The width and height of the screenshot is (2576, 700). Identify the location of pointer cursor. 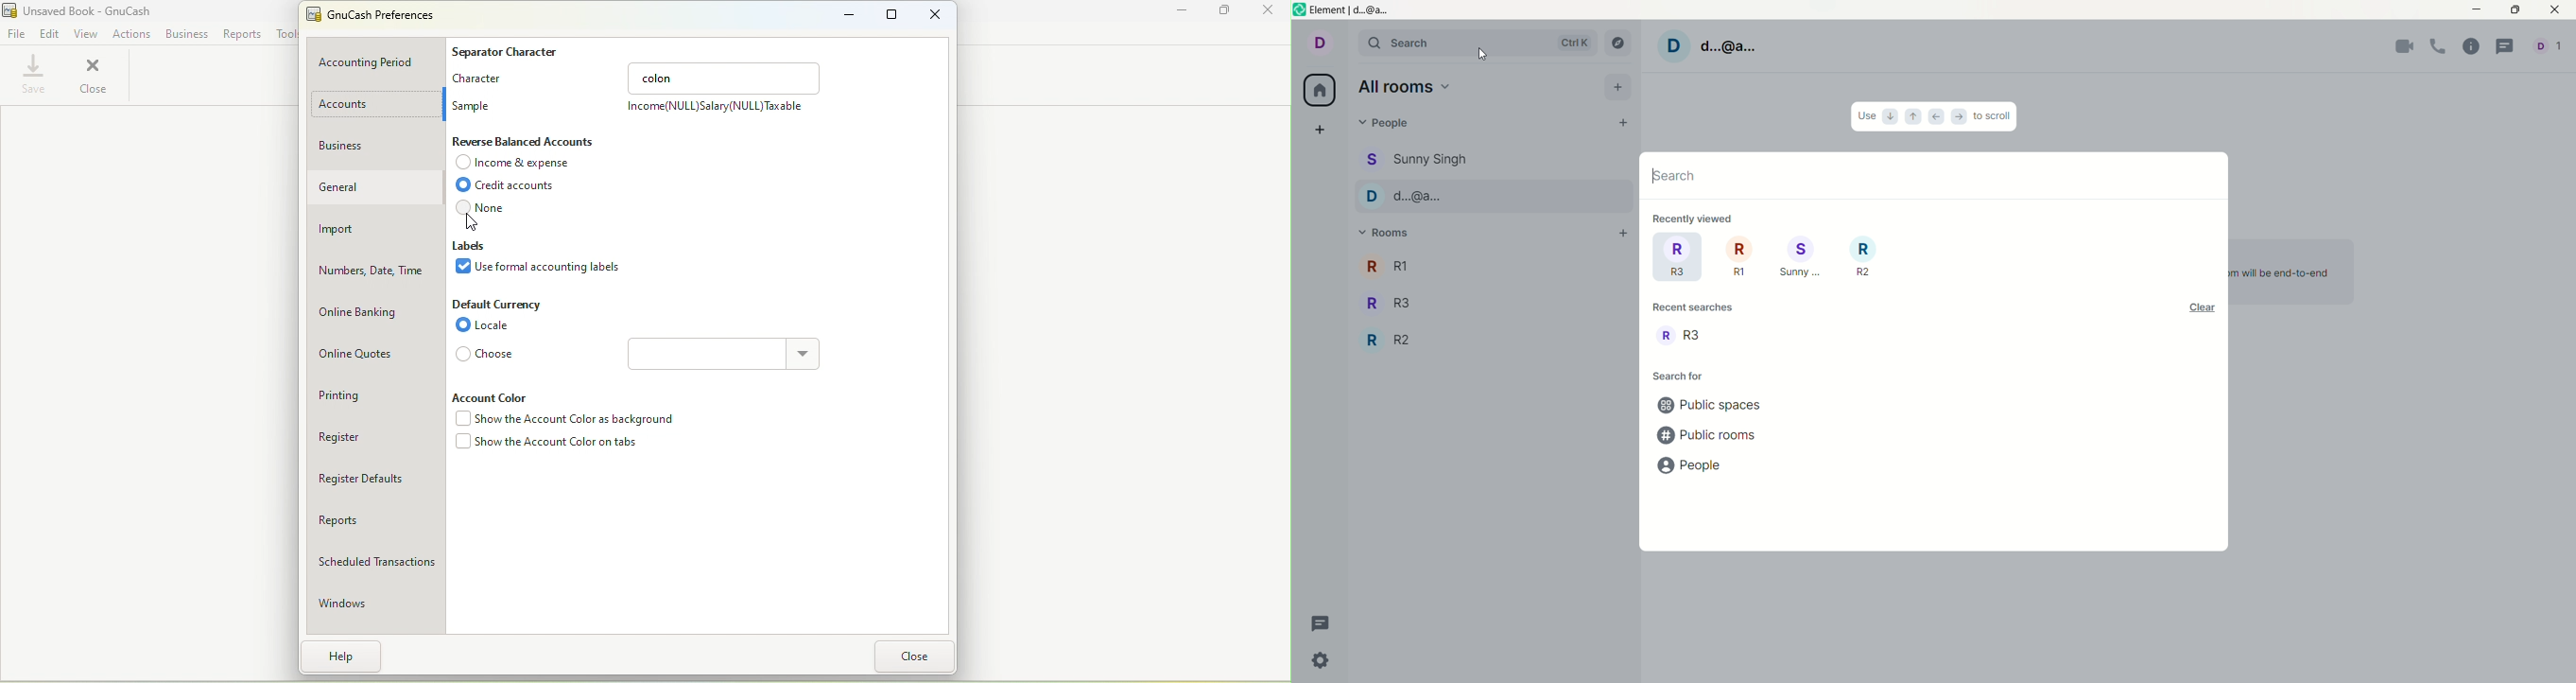
(1481, 55).